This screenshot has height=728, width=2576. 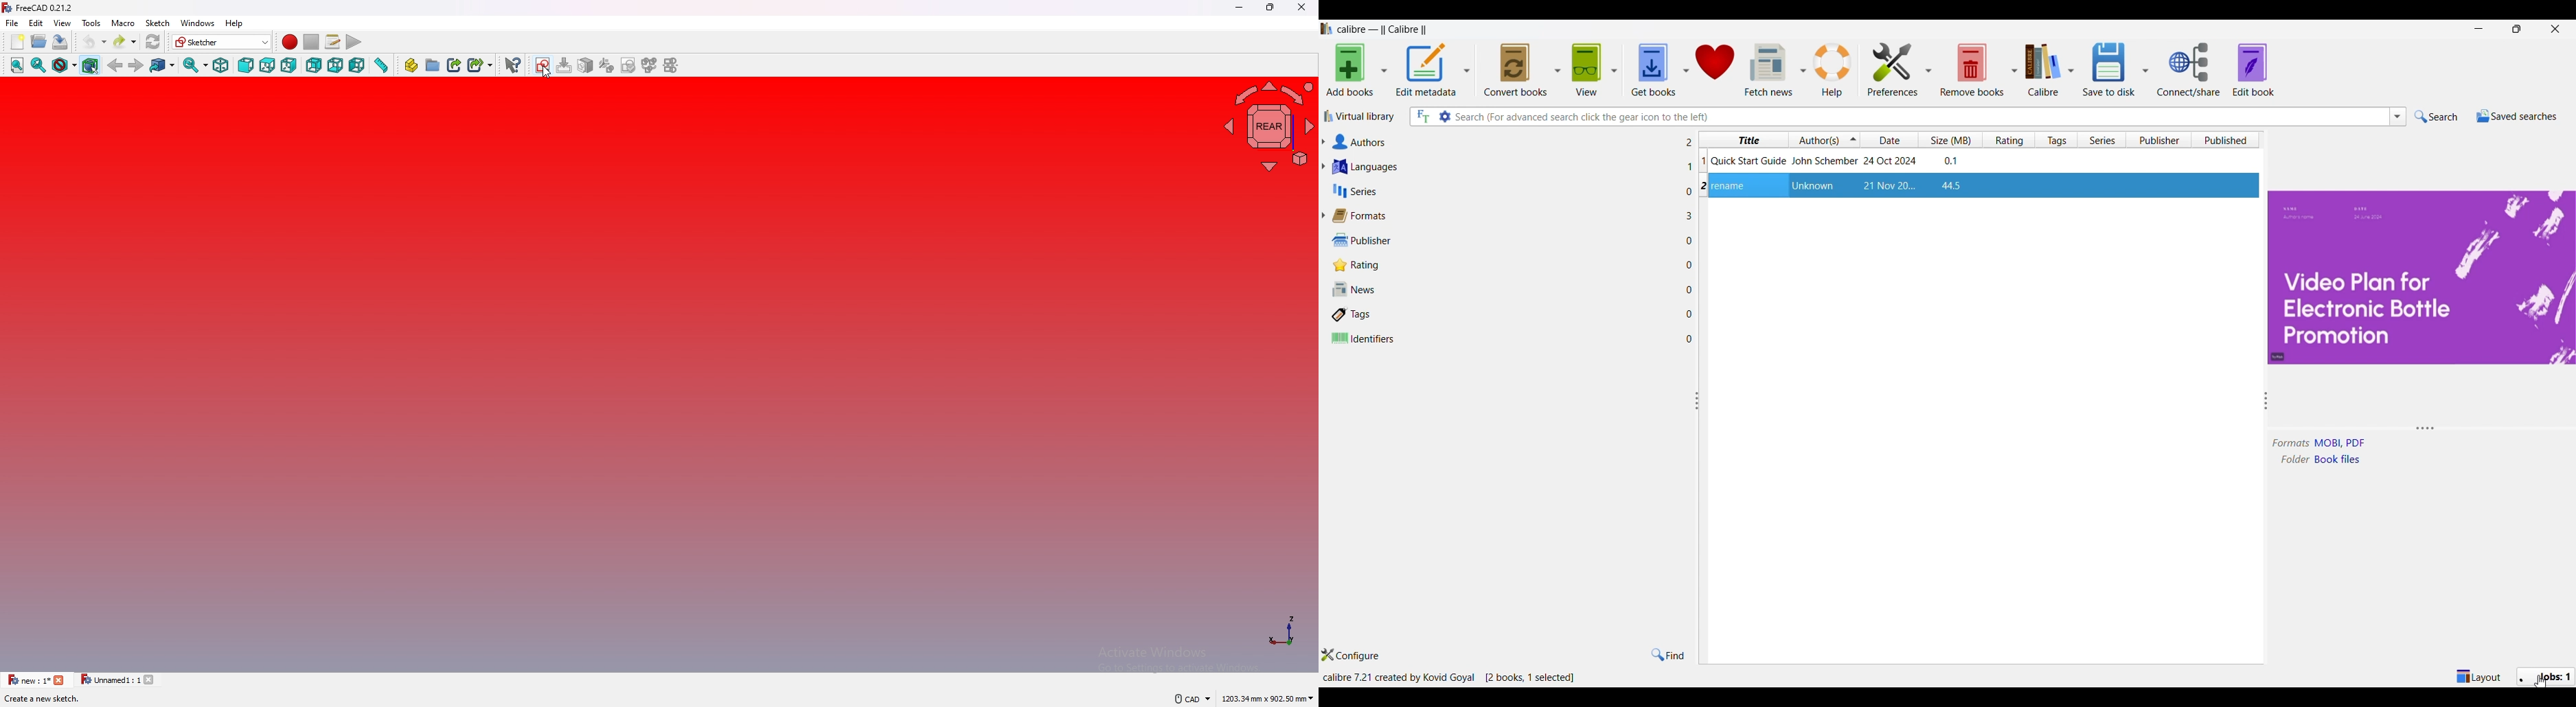 I want to click on Convert book options, so click(x=1557, y=69).